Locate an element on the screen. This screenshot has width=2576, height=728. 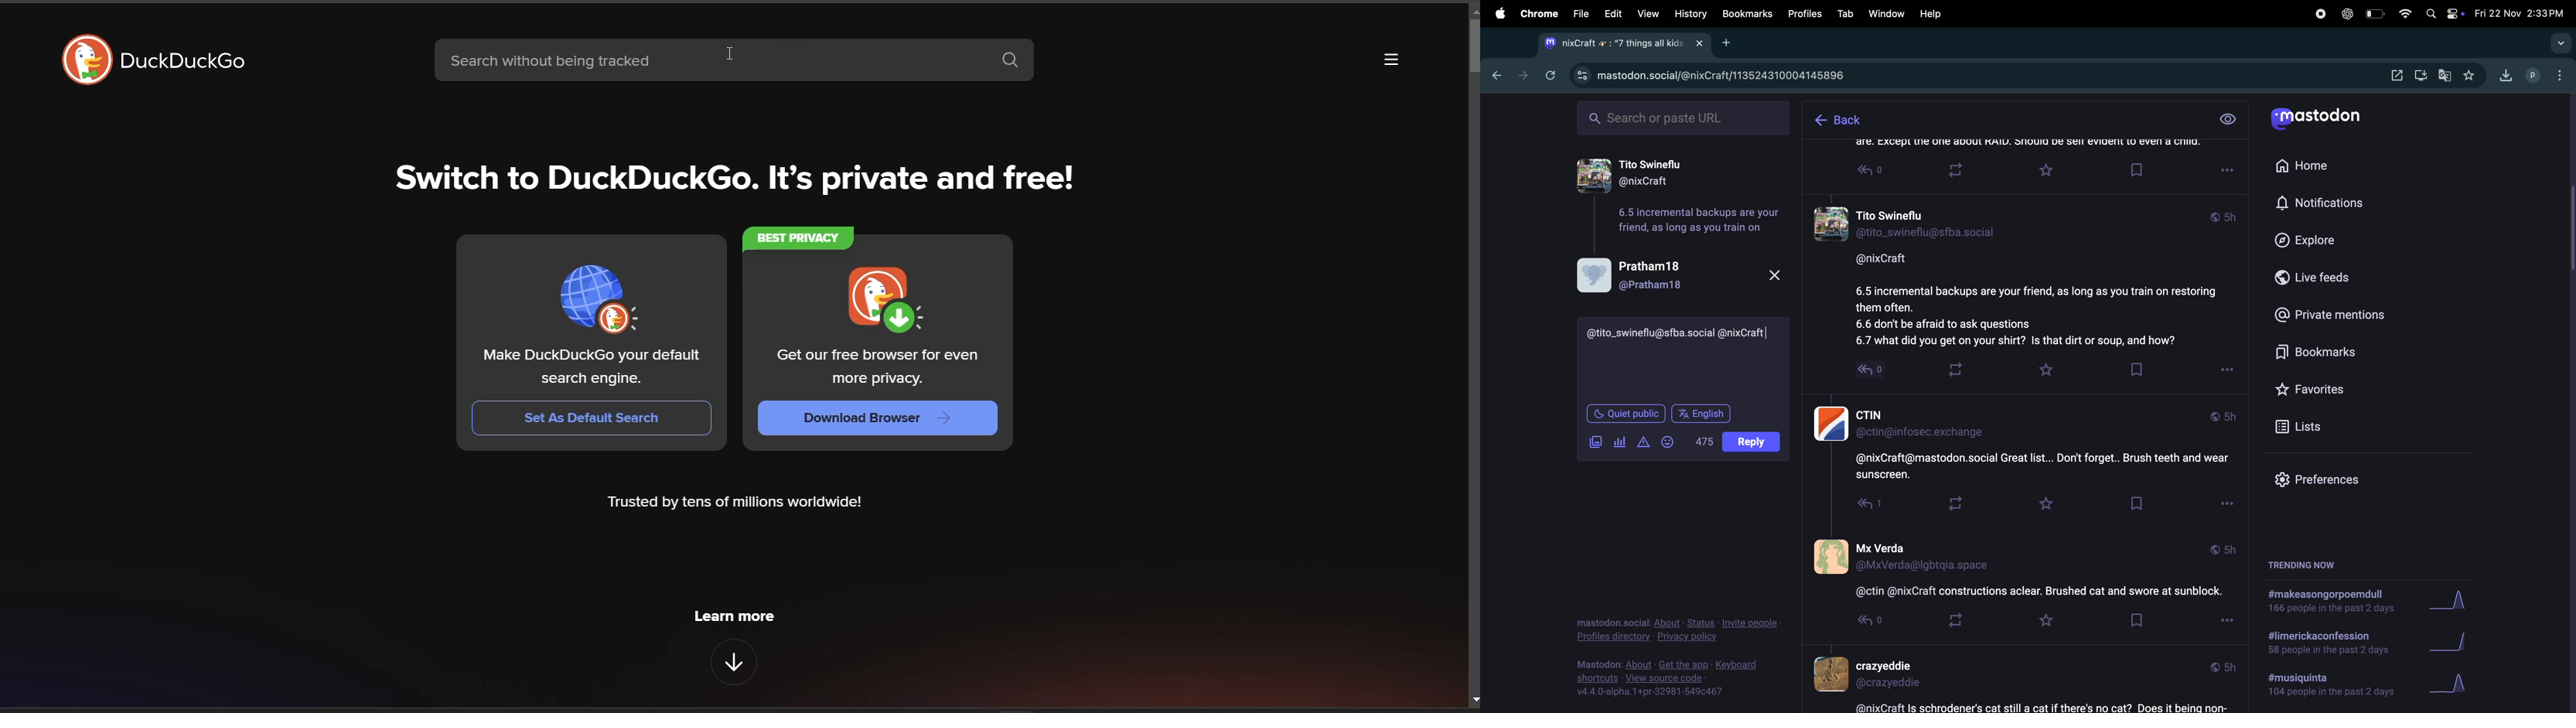
live feeds is located at coordinates (2328, 280).